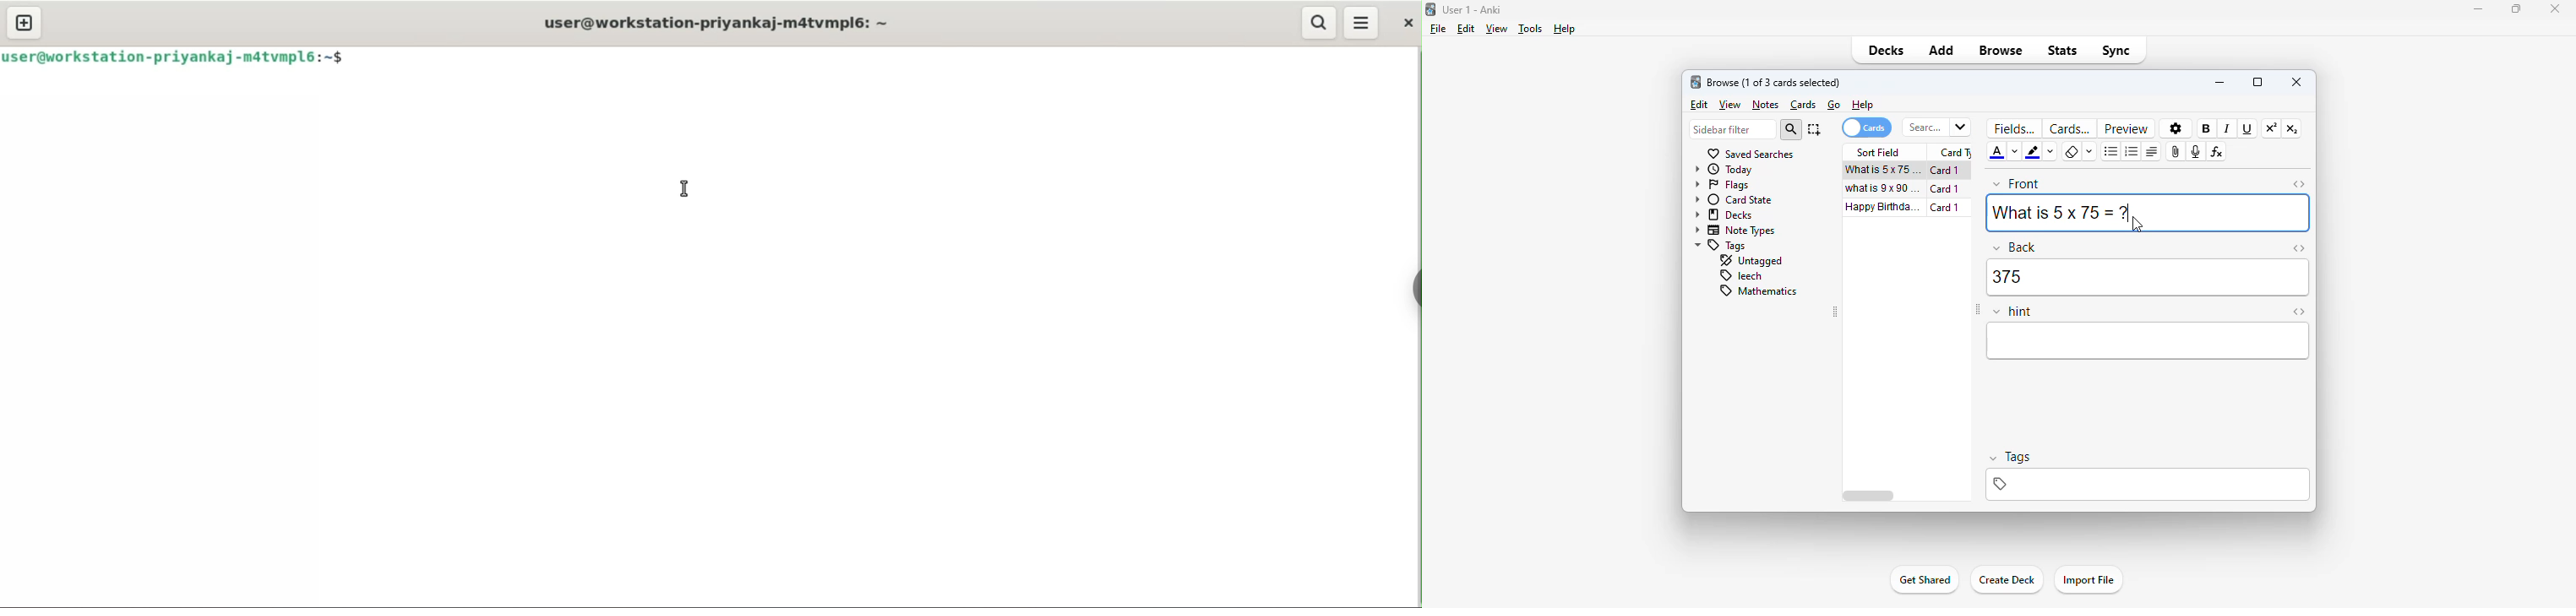 The width and height of the screenshot is (2576, 616). I want to click on user@workstation-priyankaj-m4tvmpl6: ~, so click(704, 22).